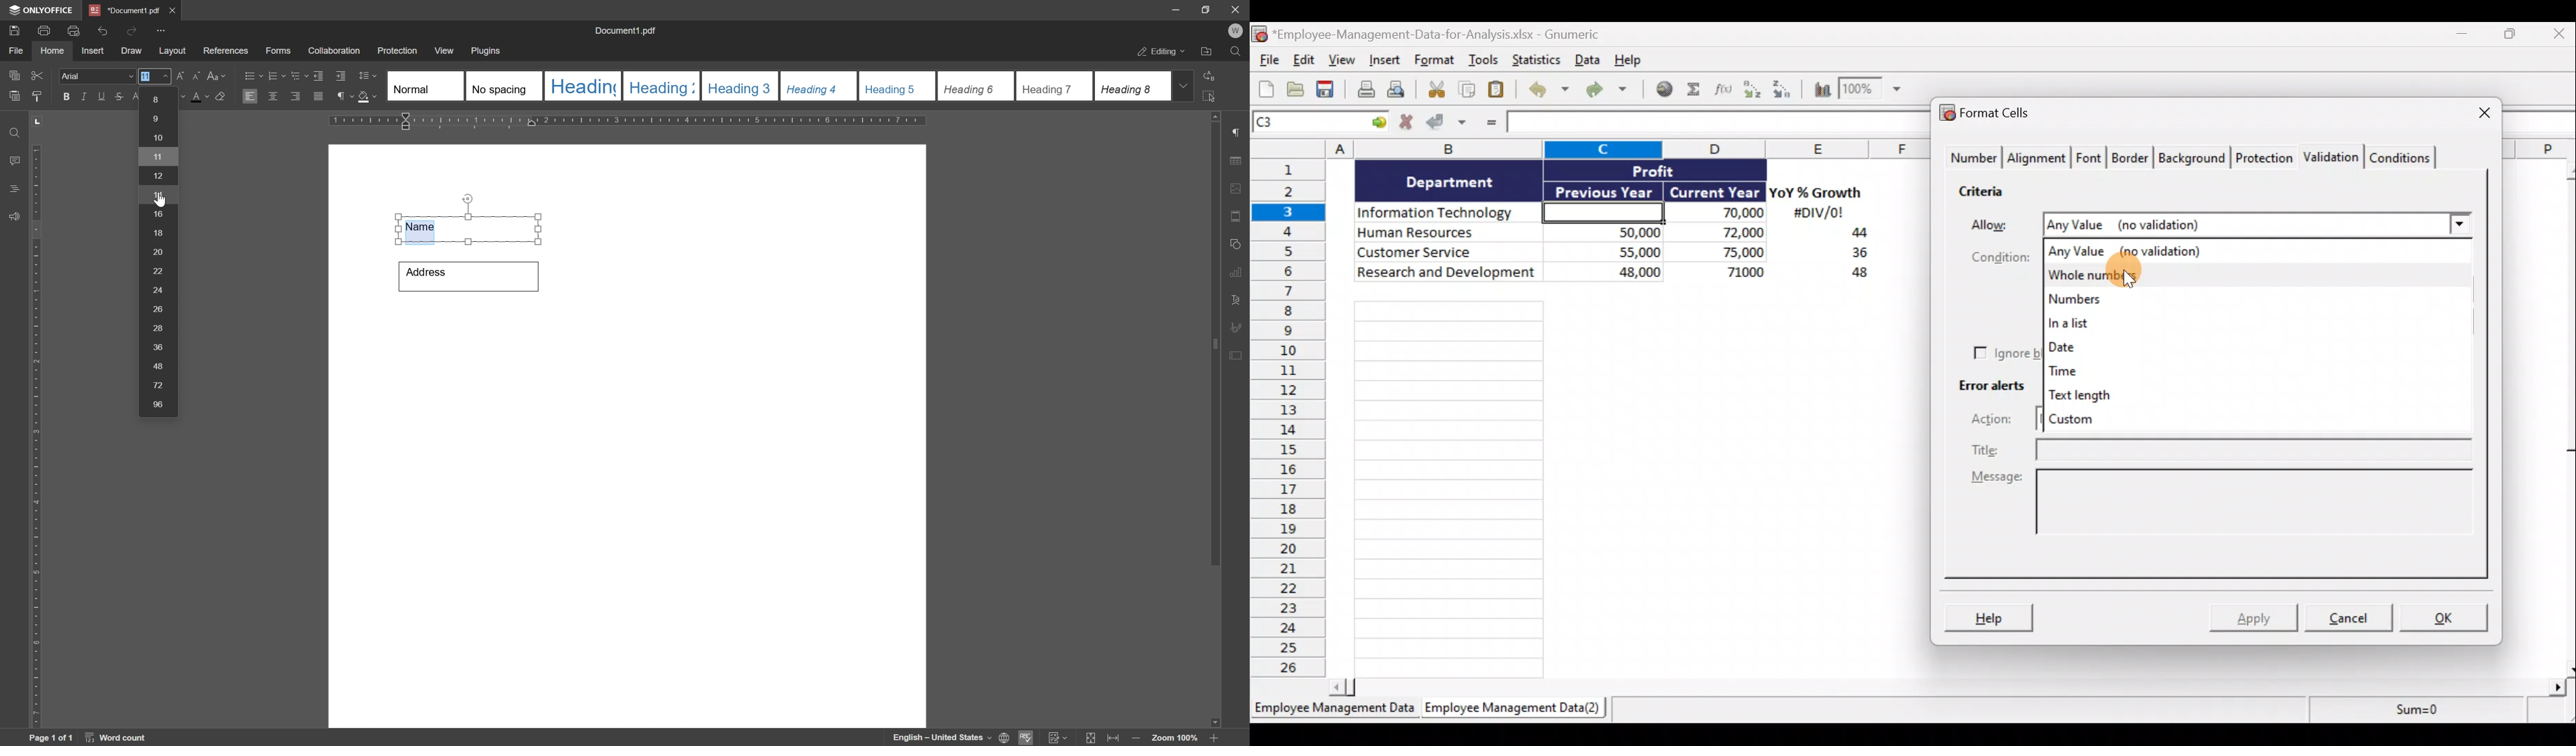 Image resolution: width=2576 pixels, height=756 pixels. Describe the element at coordinates (2260, 399) in the screenshot. I see `Text length` at that location.